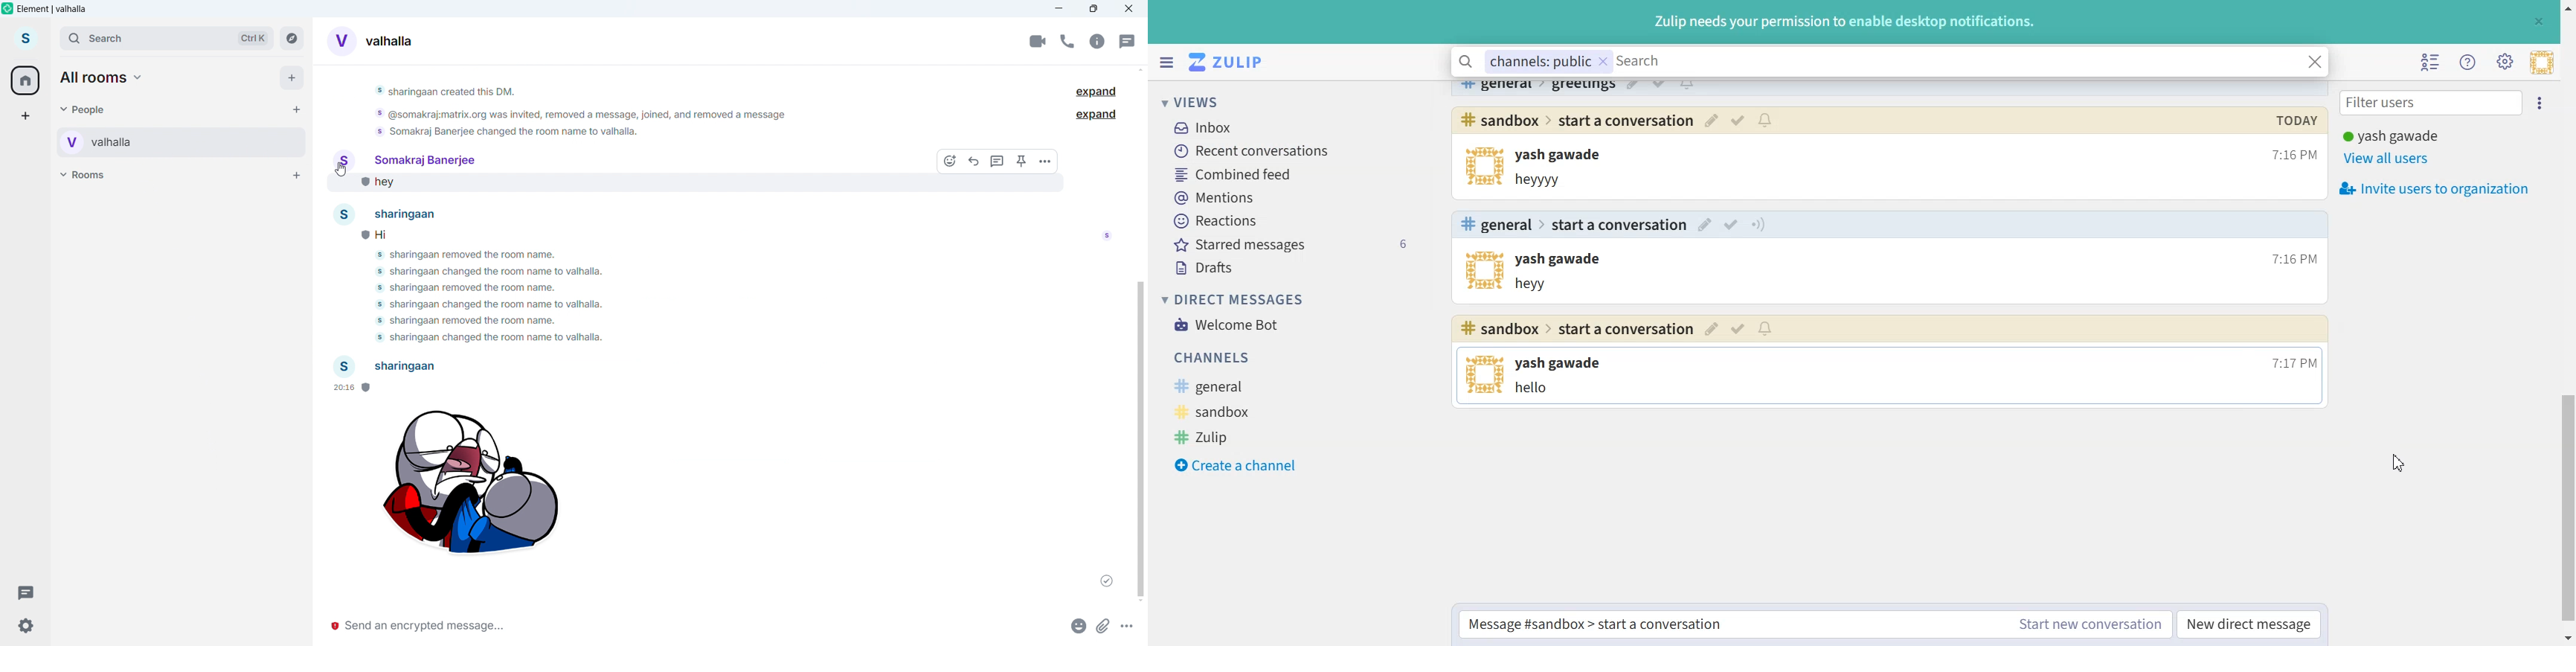  Describe the element at coordinates (1564, 363) in the screenshot. I see `yash gawade` at that location.